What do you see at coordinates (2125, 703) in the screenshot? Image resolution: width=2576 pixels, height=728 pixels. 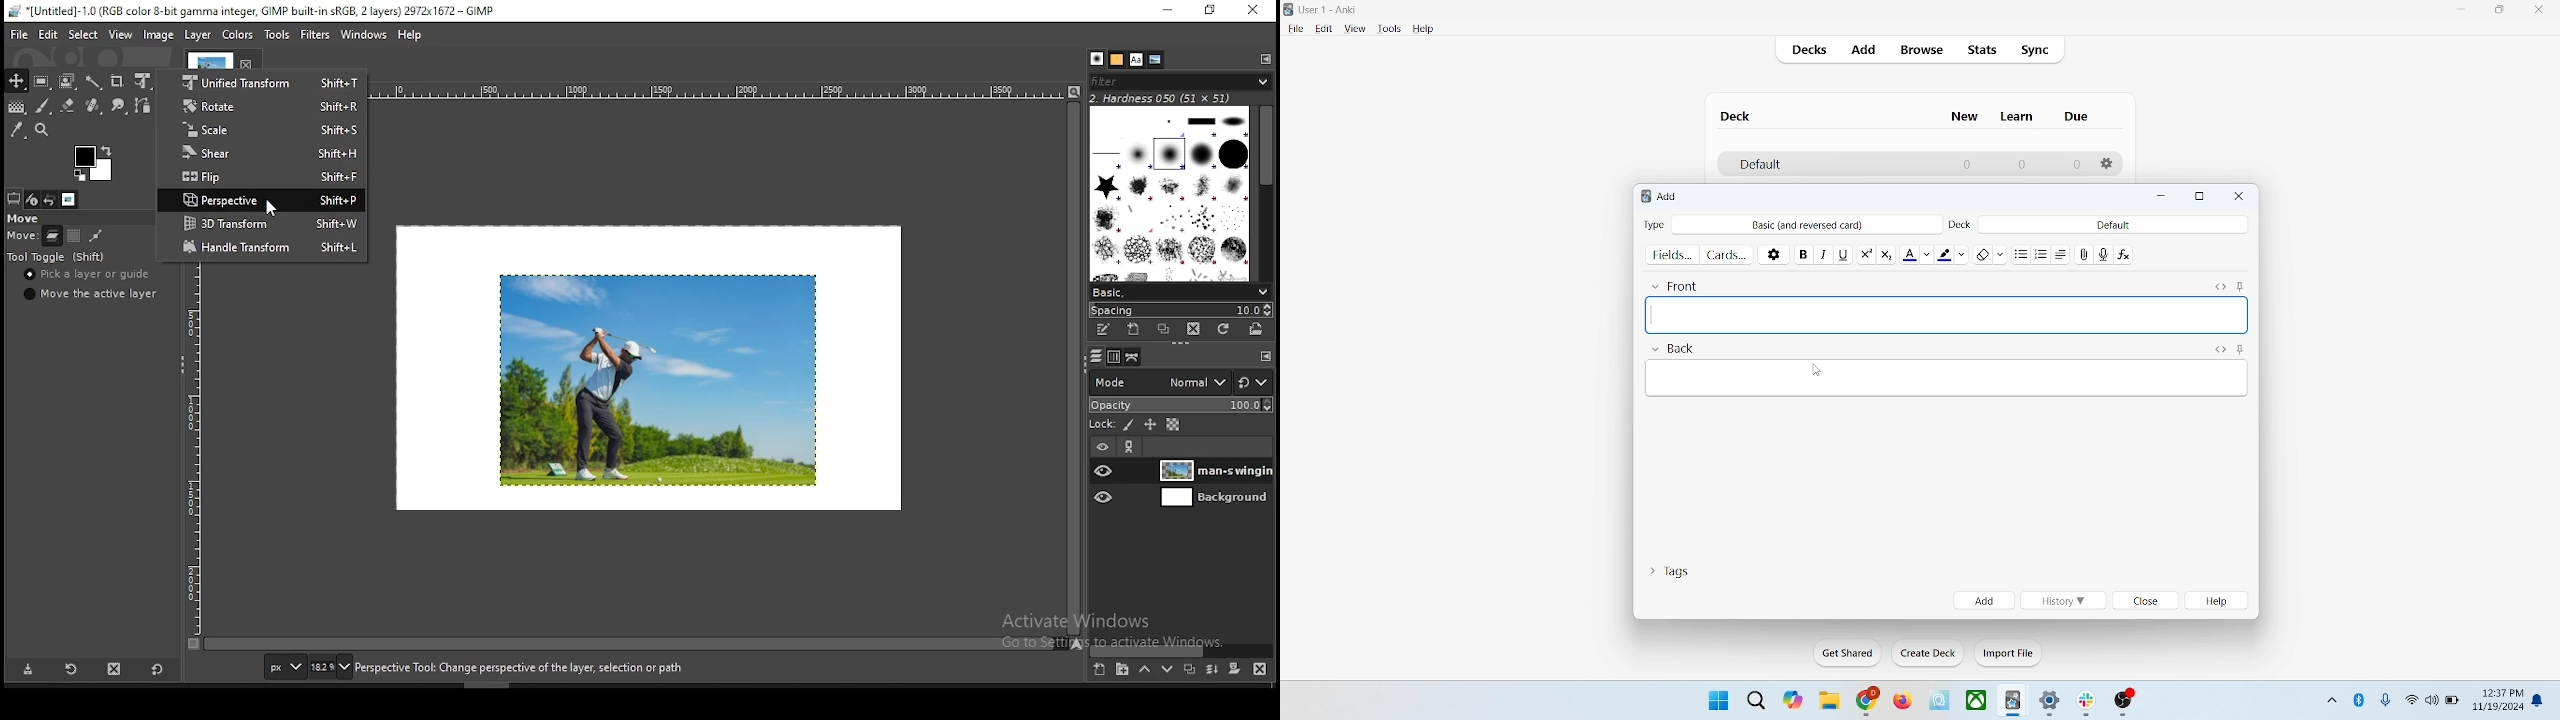 I see `icon` at bounding box center [2125, 703].